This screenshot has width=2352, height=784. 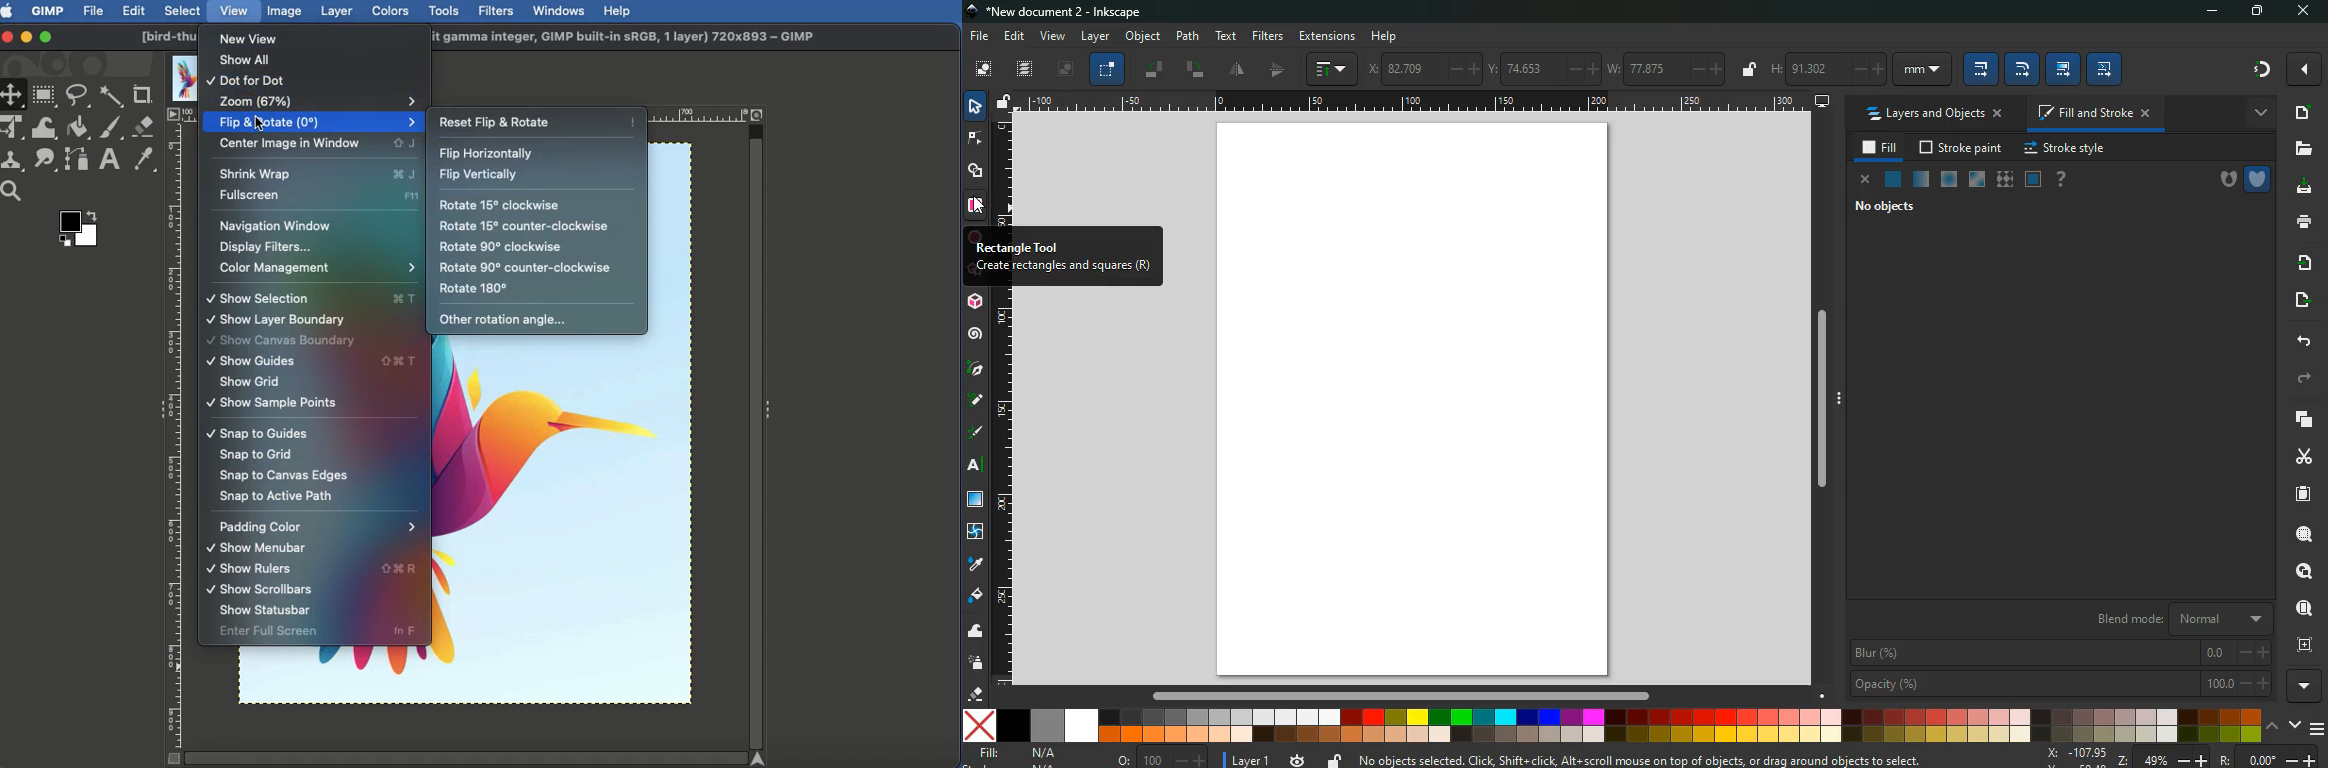 I want to click on Show selection, so click(x=285, y=298).